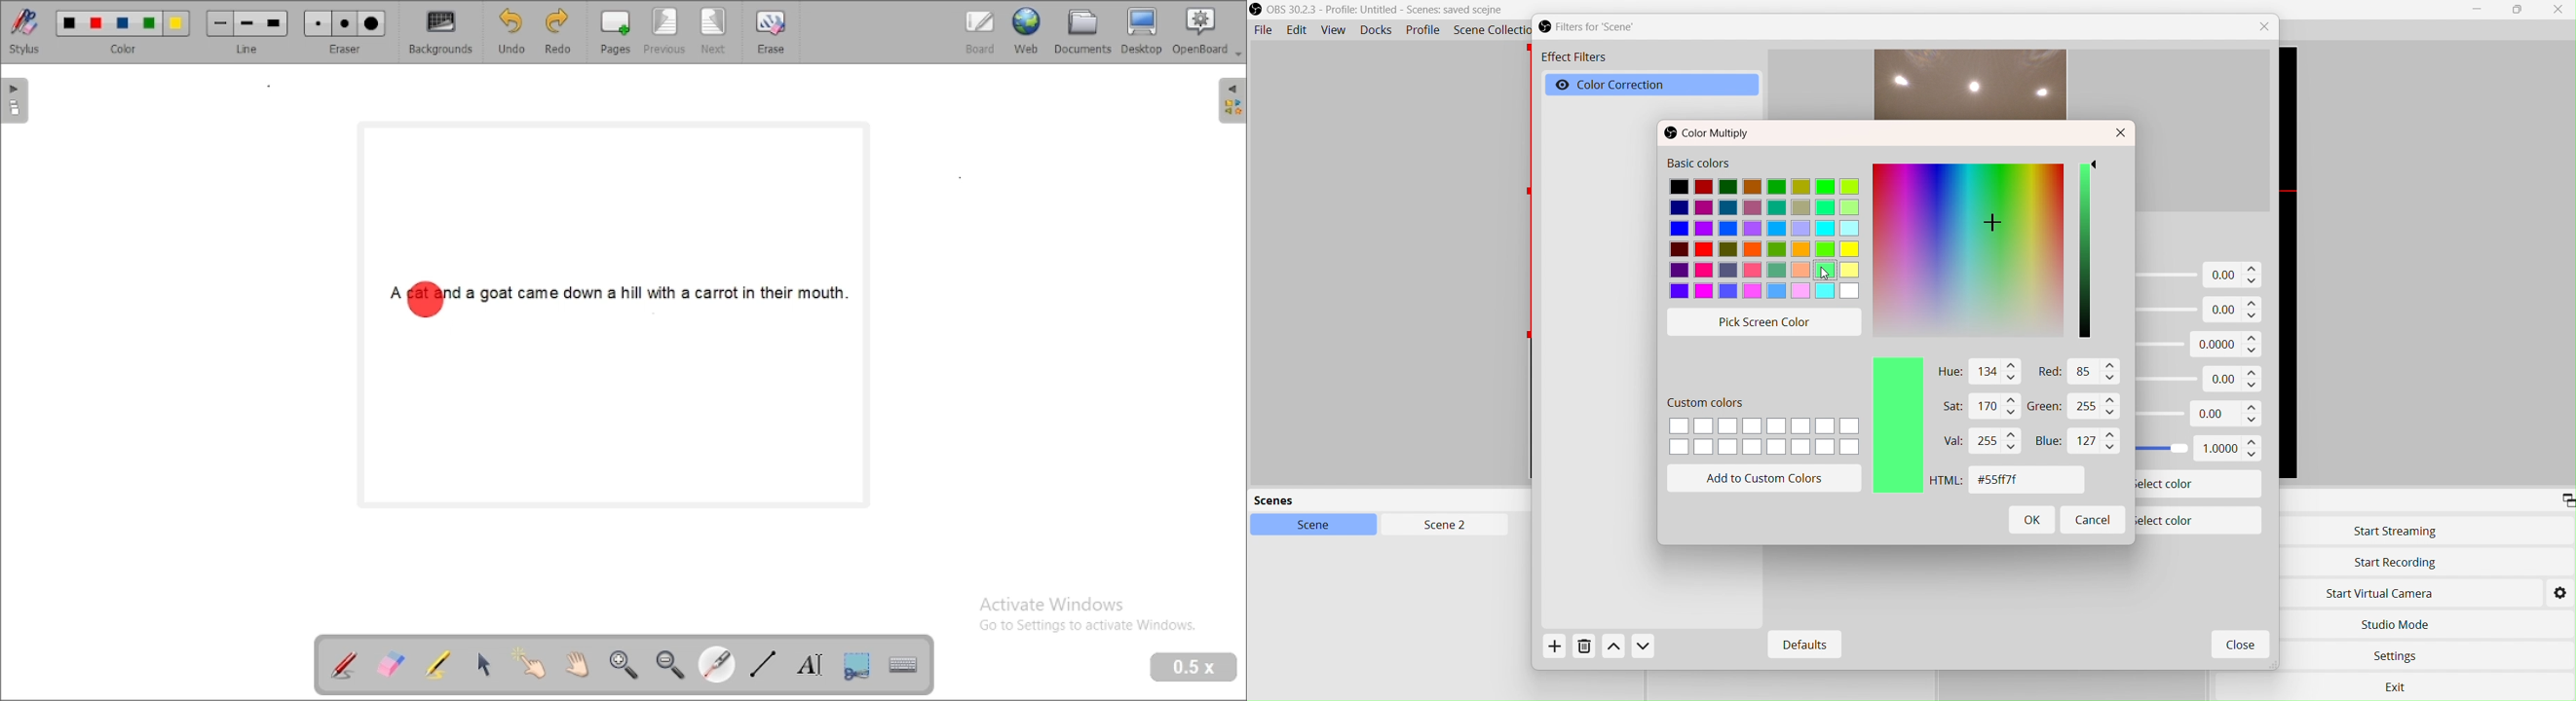  I want to click on color picker, so click(1969, 253).